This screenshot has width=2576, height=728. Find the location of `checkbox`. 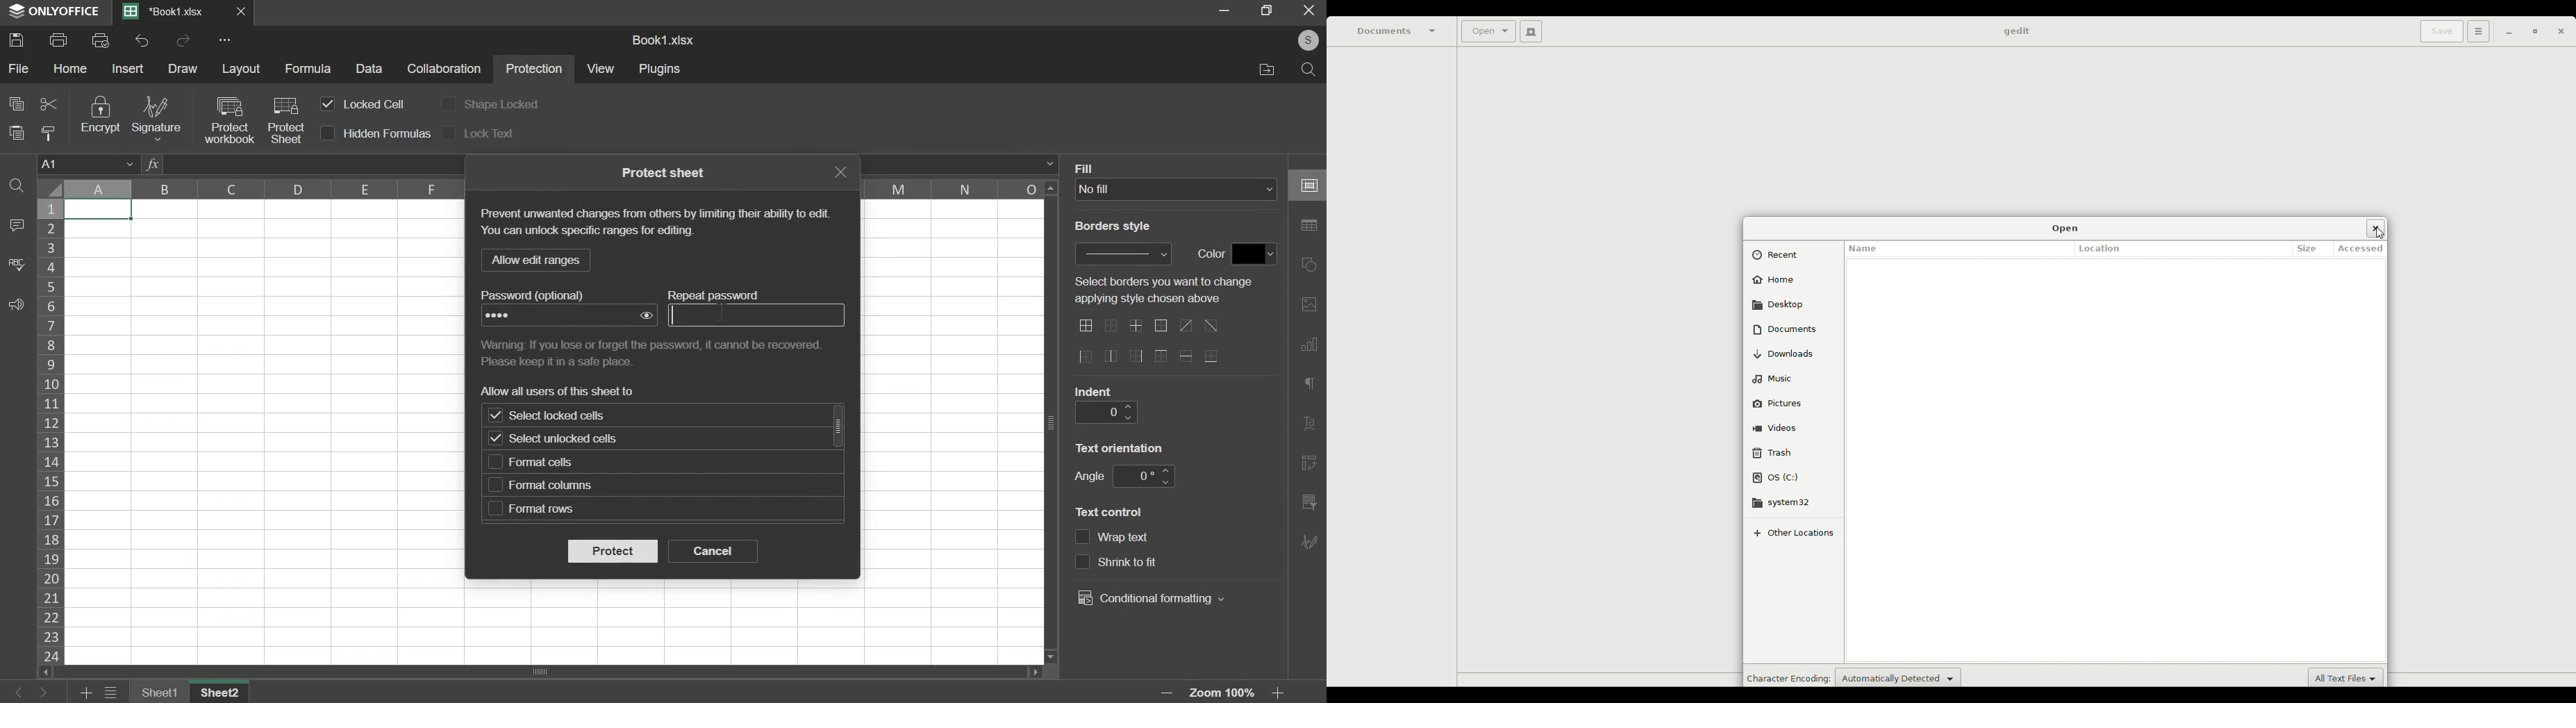

checkbox is located at coordinates (448, 103).